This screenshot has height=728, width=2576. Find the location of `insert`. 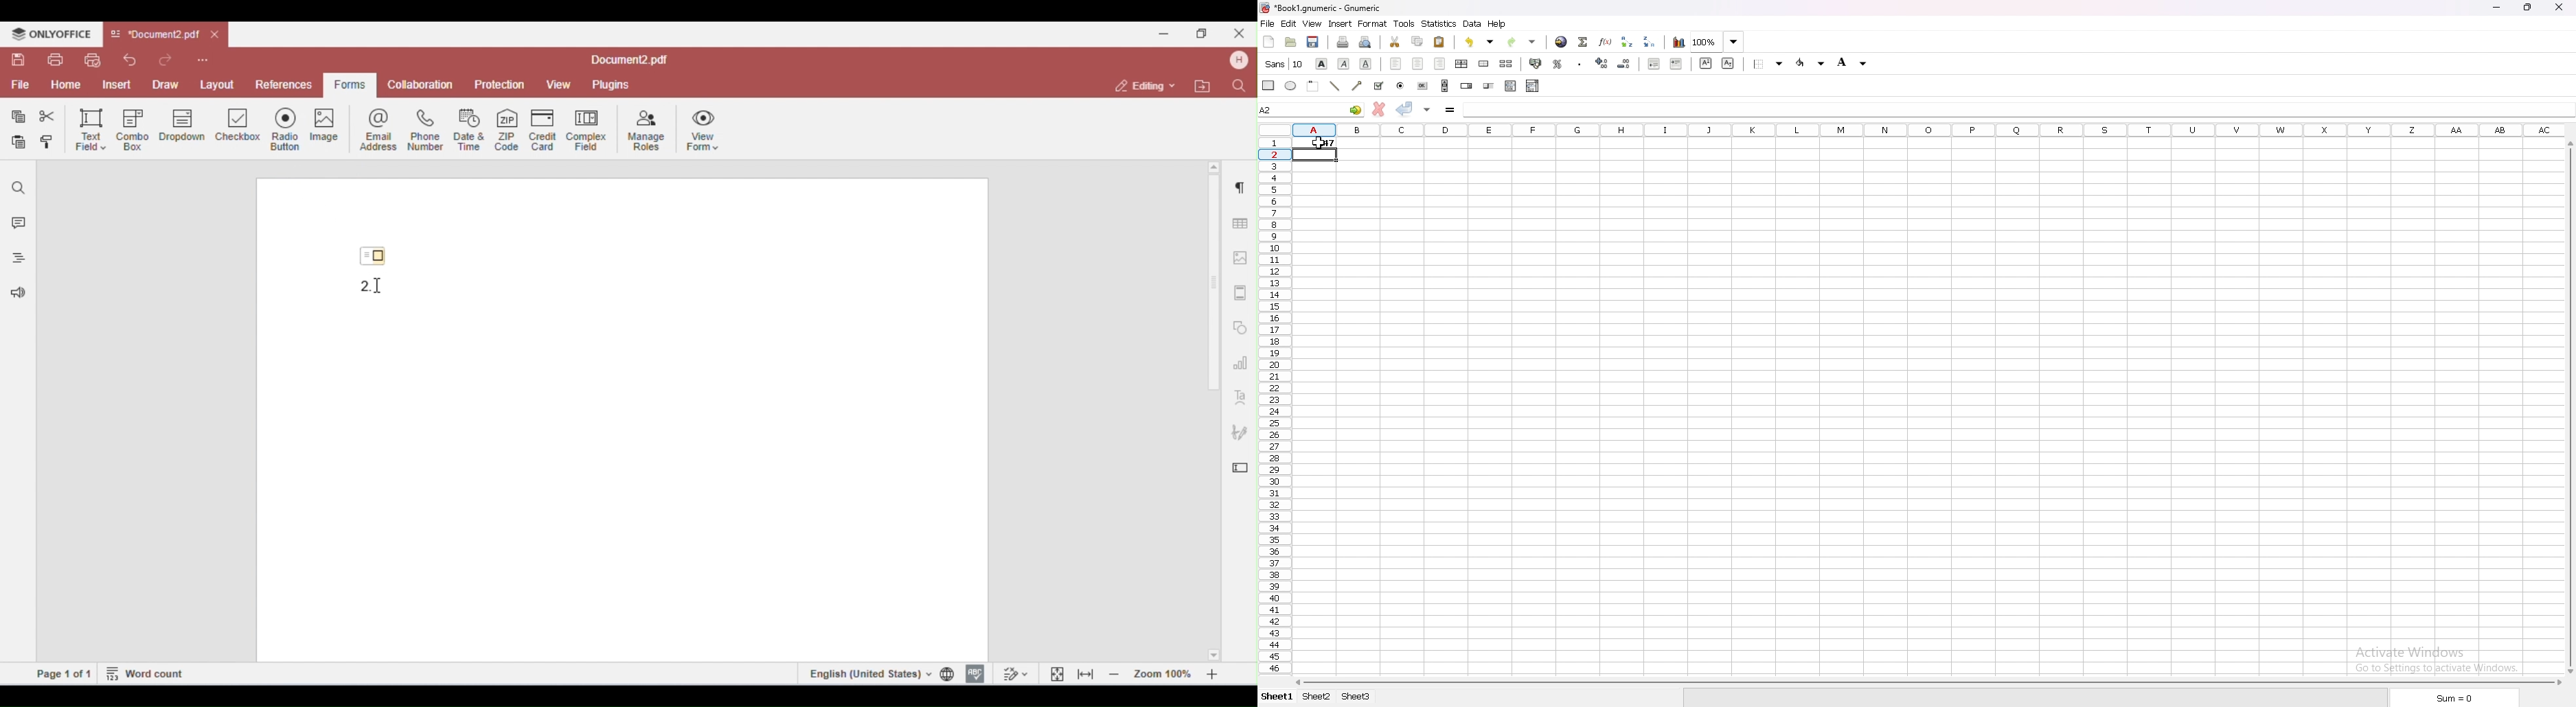

insert is located at coordinates (1341, 23).